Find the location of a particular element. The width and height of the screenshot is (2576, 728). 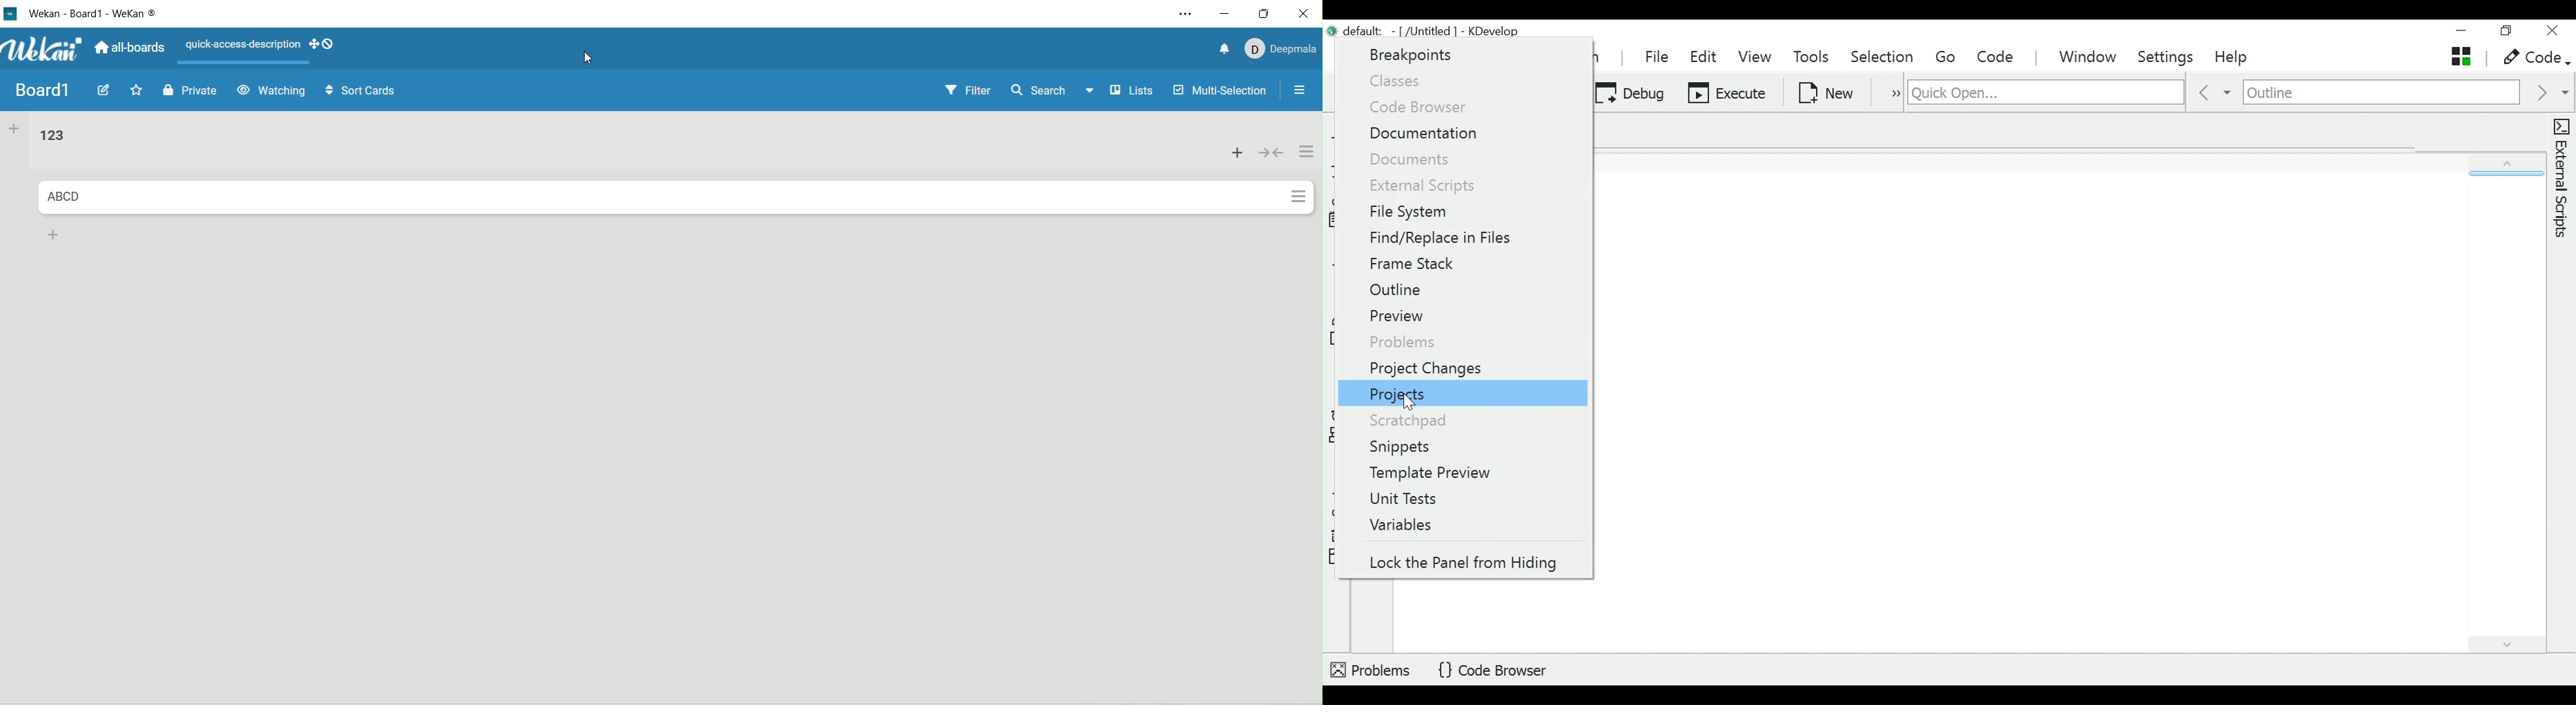

maximize is located at coordinates (1269, 12).